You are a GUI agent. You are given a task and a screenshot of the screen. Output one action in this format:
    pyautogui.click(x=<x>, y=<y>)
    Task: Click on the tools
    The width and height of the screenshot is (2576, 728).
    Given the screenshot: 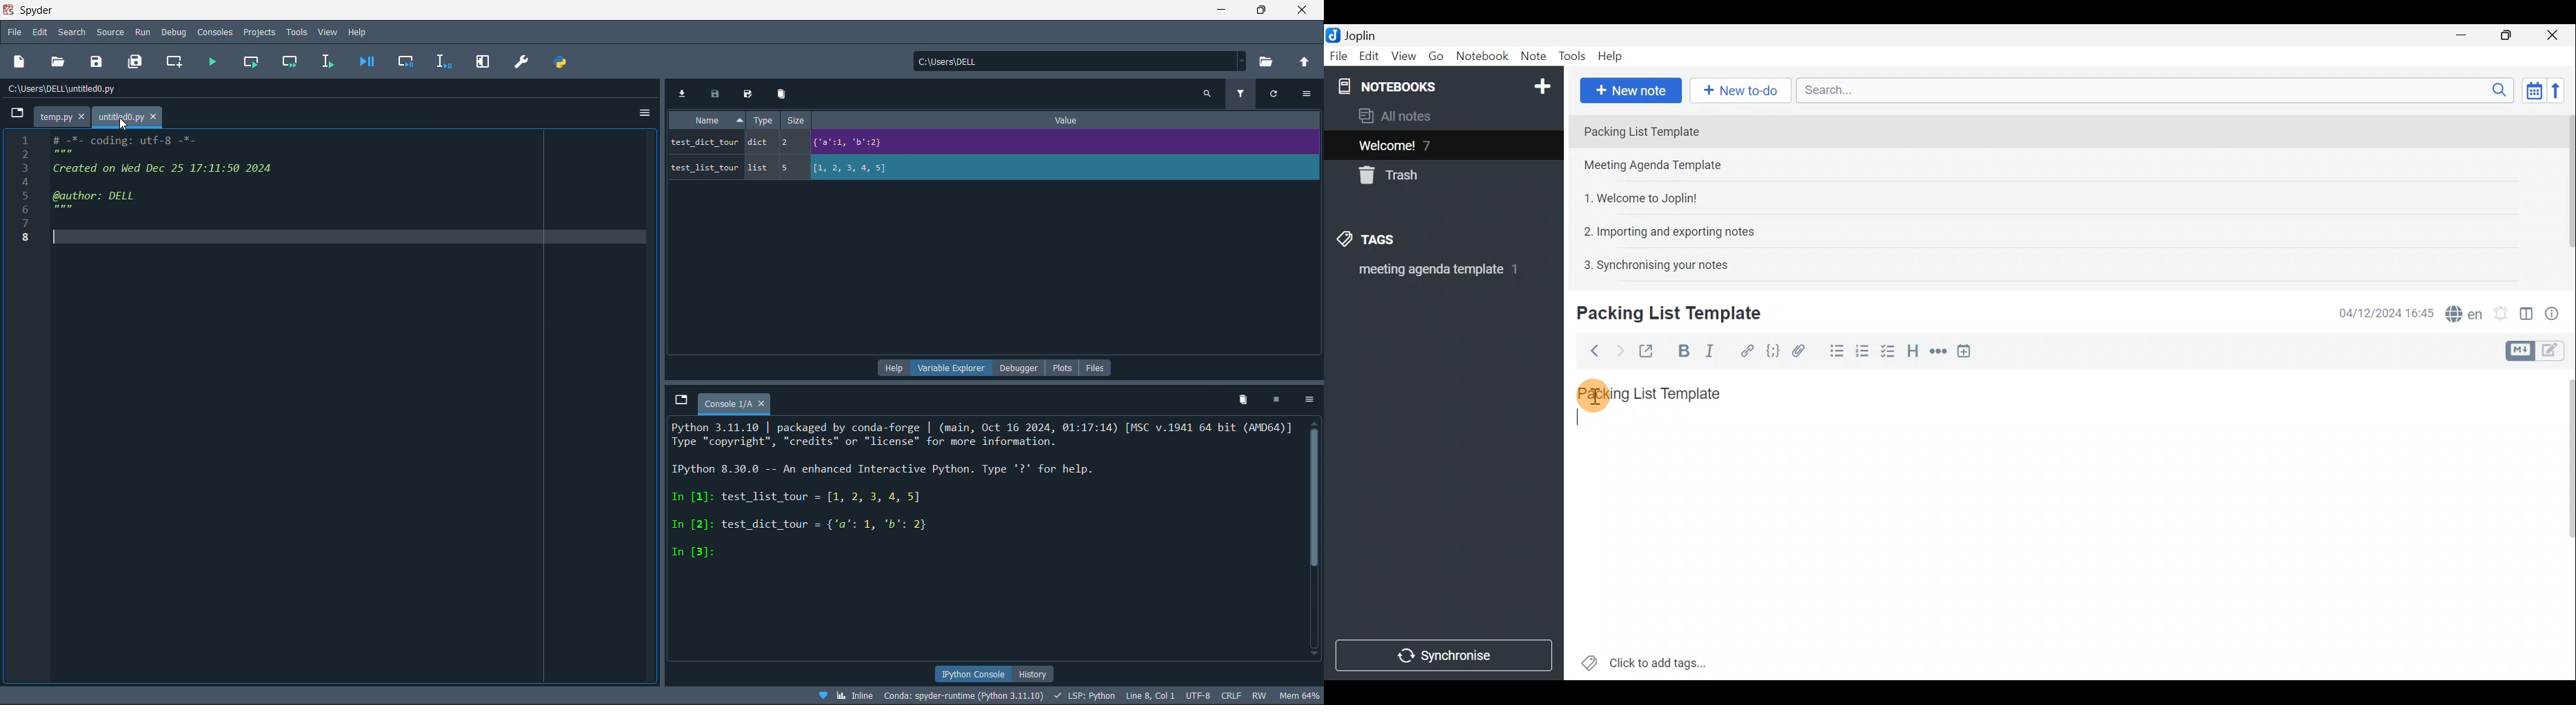 What is the action you would take?
    pyautogui.click(x=296, y=31)
    